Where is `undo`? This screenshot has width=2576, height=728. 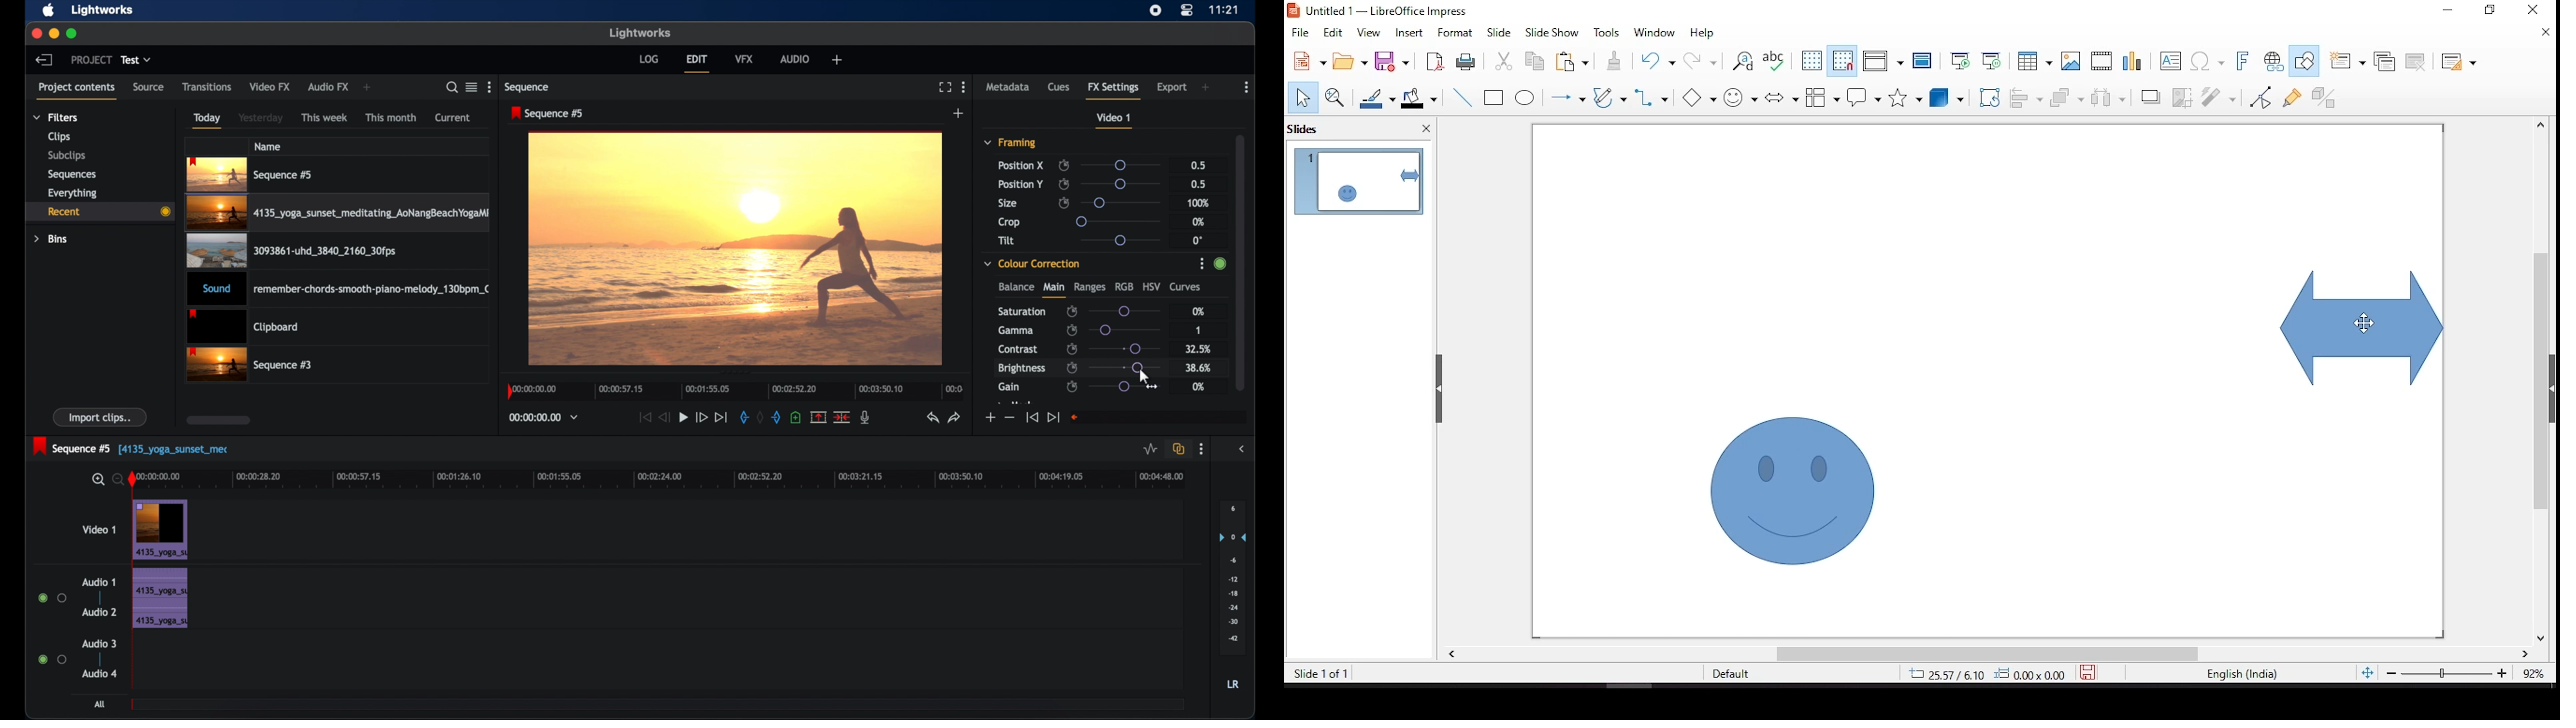 undo is located at coordinates (931, 418).